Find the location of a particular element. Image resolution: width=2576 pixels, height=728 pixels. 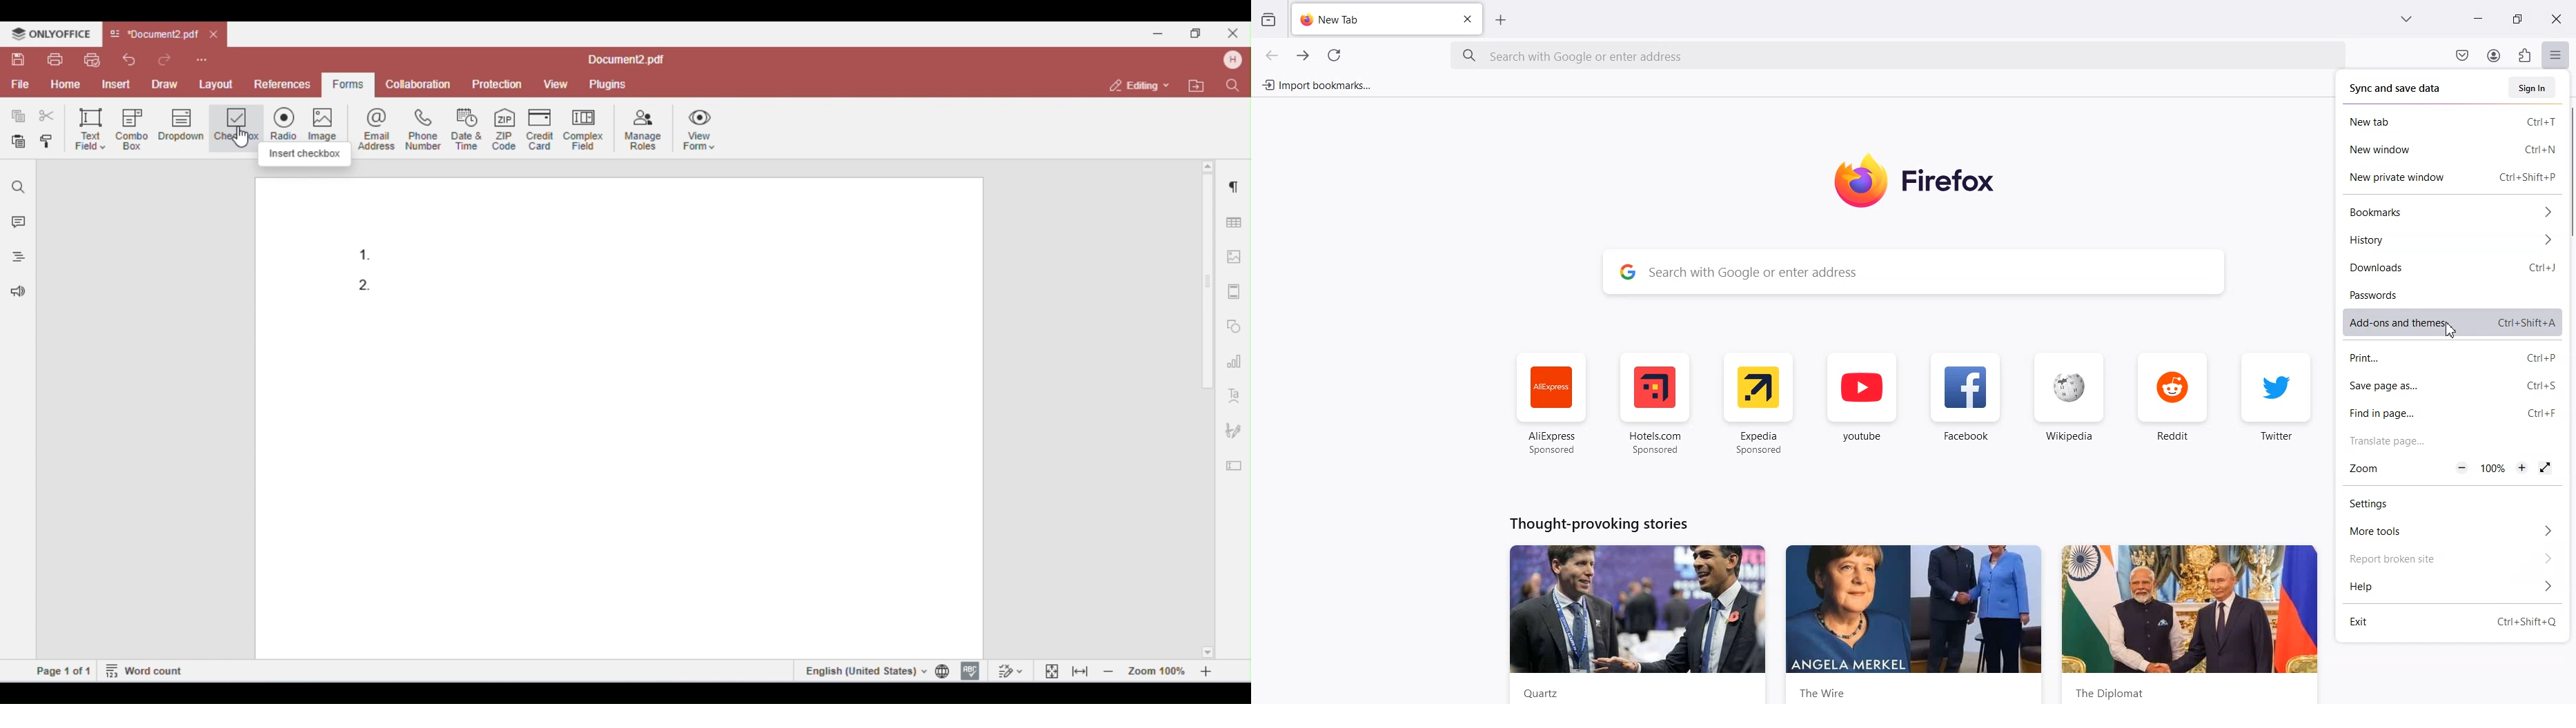

Facebook is located at coordinates (1966, 401).